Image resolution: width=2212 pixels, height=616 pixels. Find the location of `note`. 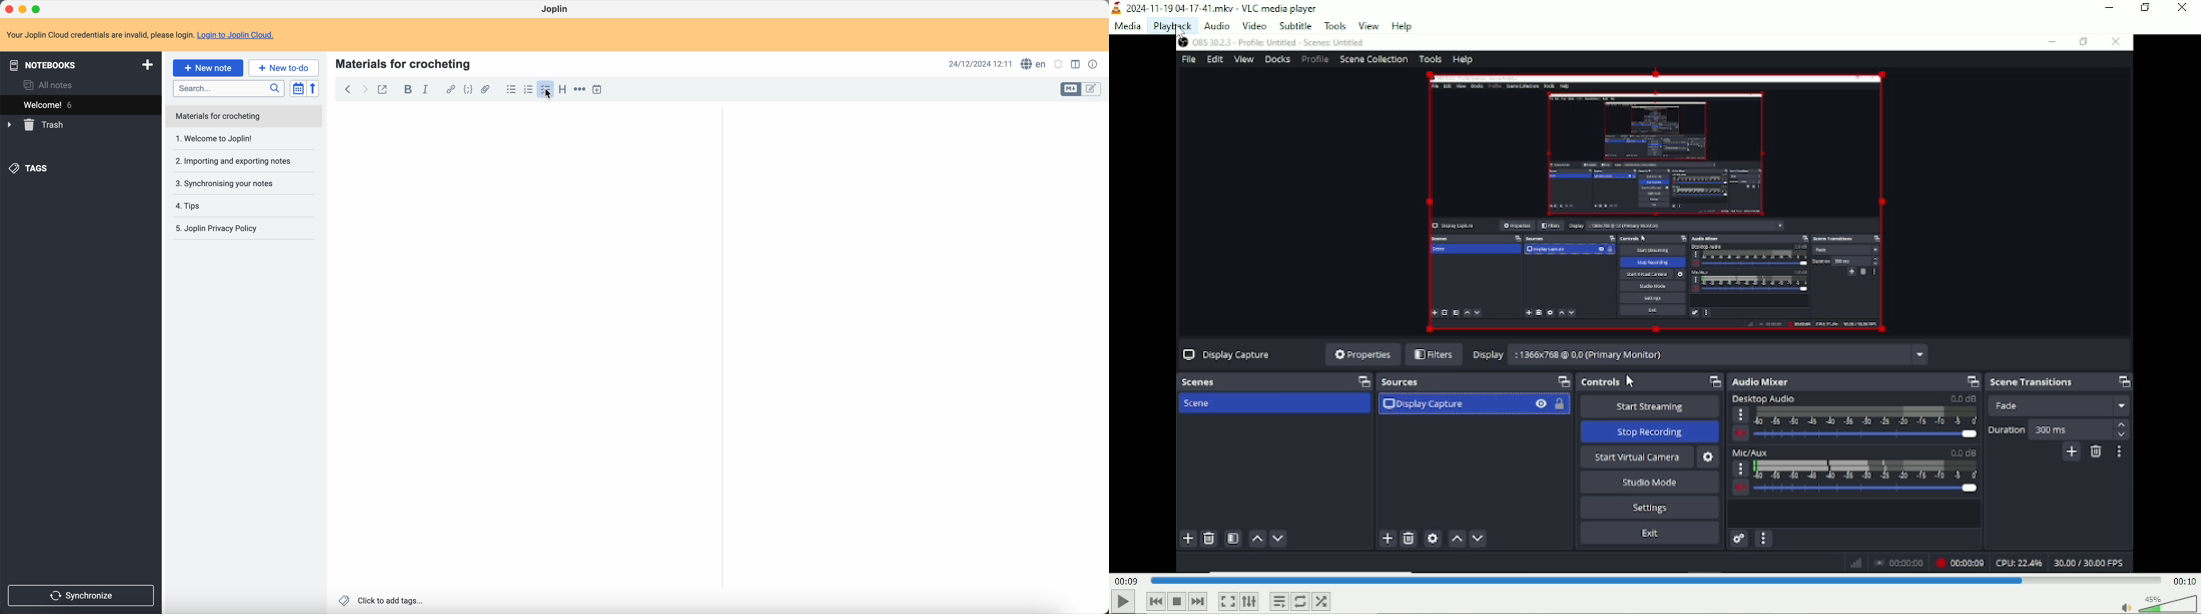

note is located at coordinates (244, 116).